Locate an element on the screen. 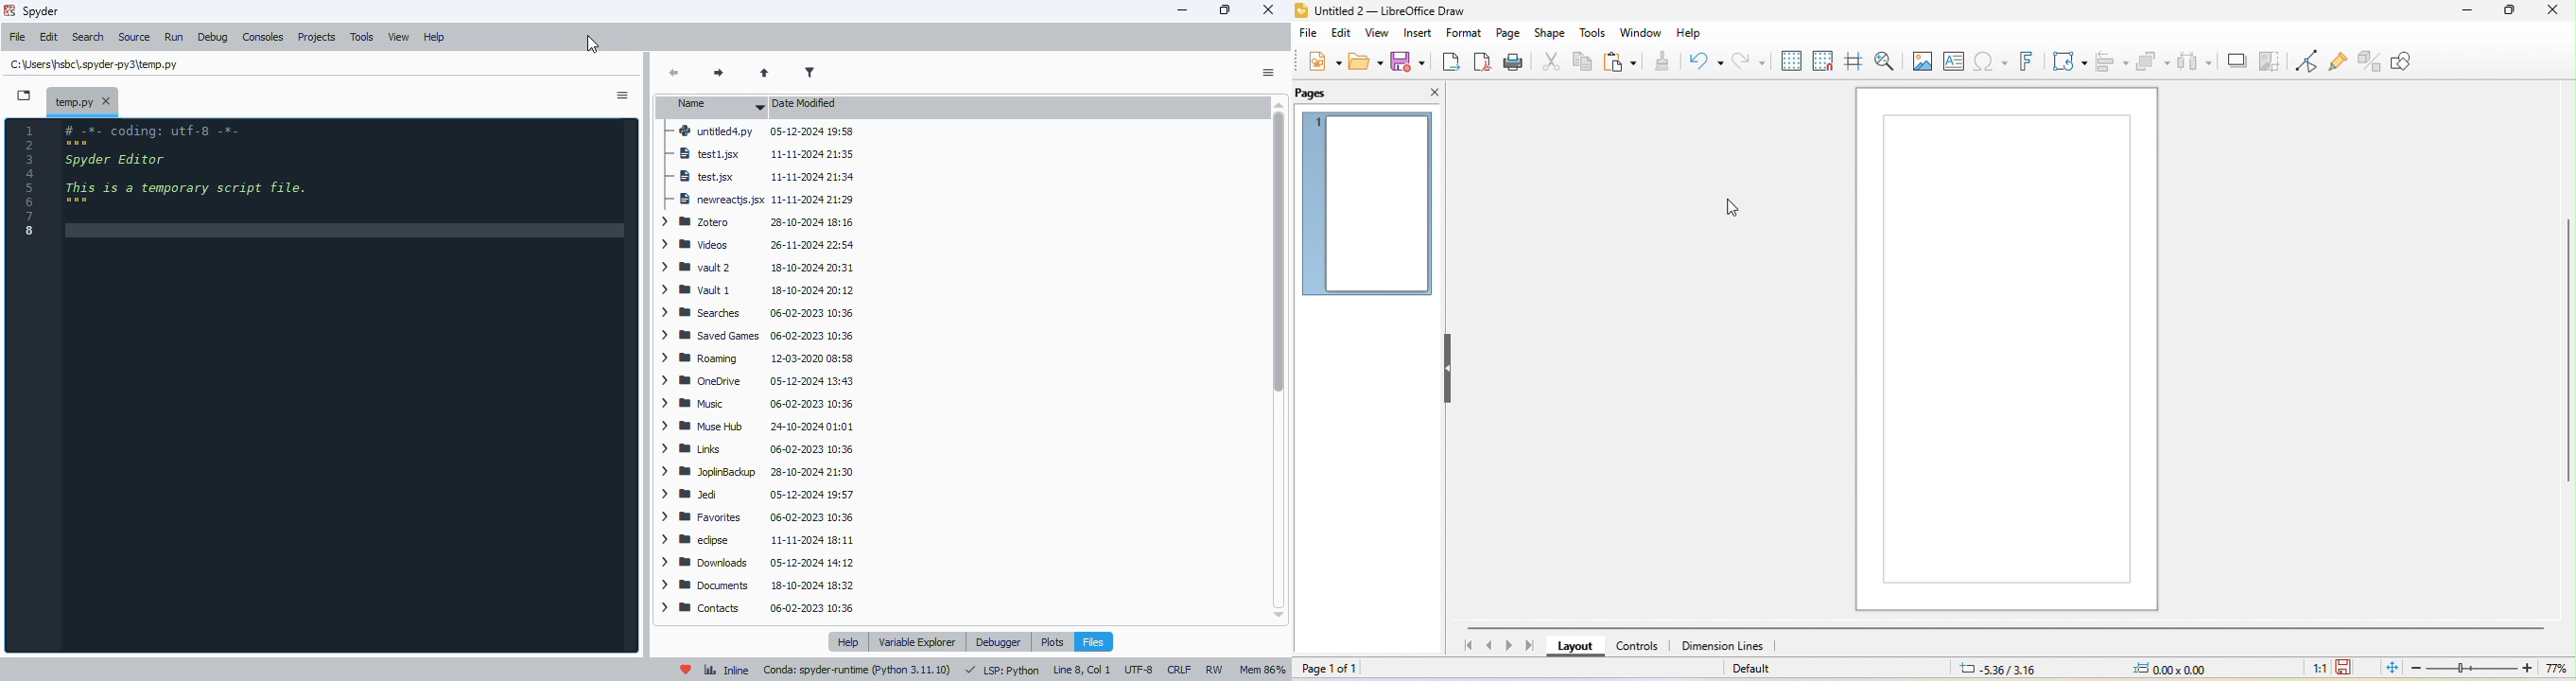  edit is located at coordinates (49, 38).